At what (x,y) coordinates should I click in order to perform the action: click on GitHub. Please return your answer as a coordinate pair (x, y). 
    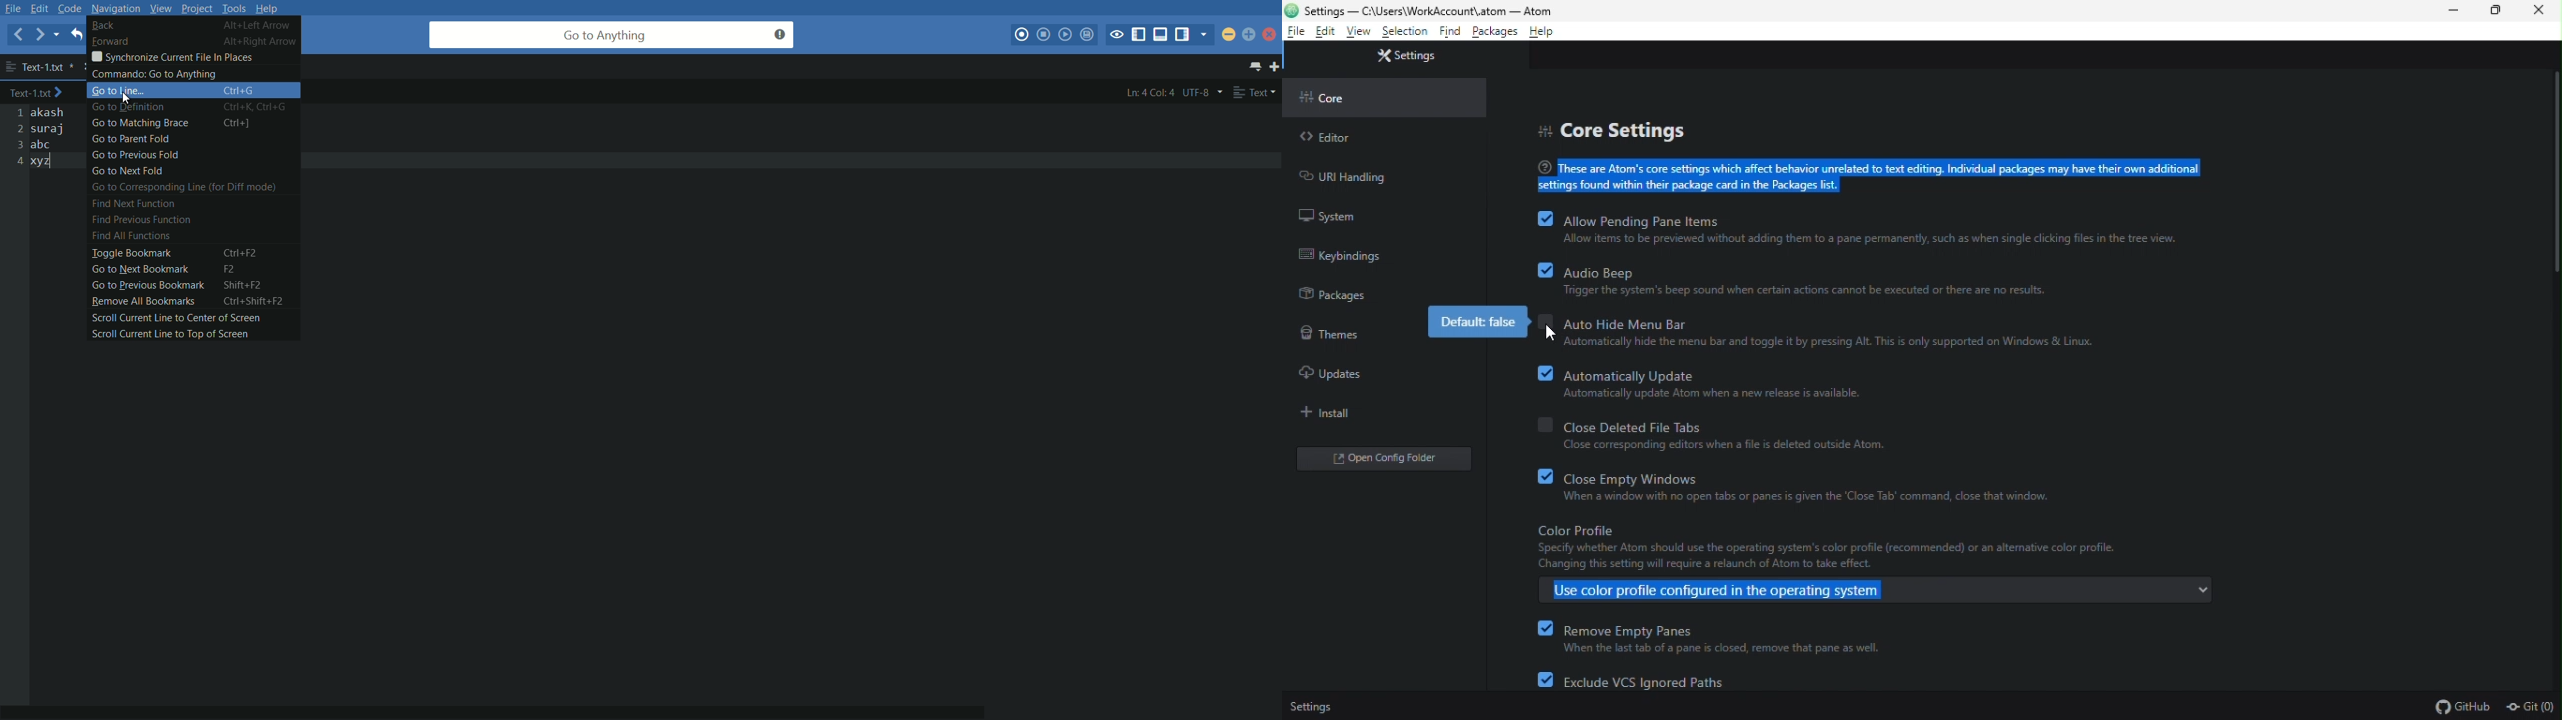
    Looking at the image, I should click on (2465, 704).